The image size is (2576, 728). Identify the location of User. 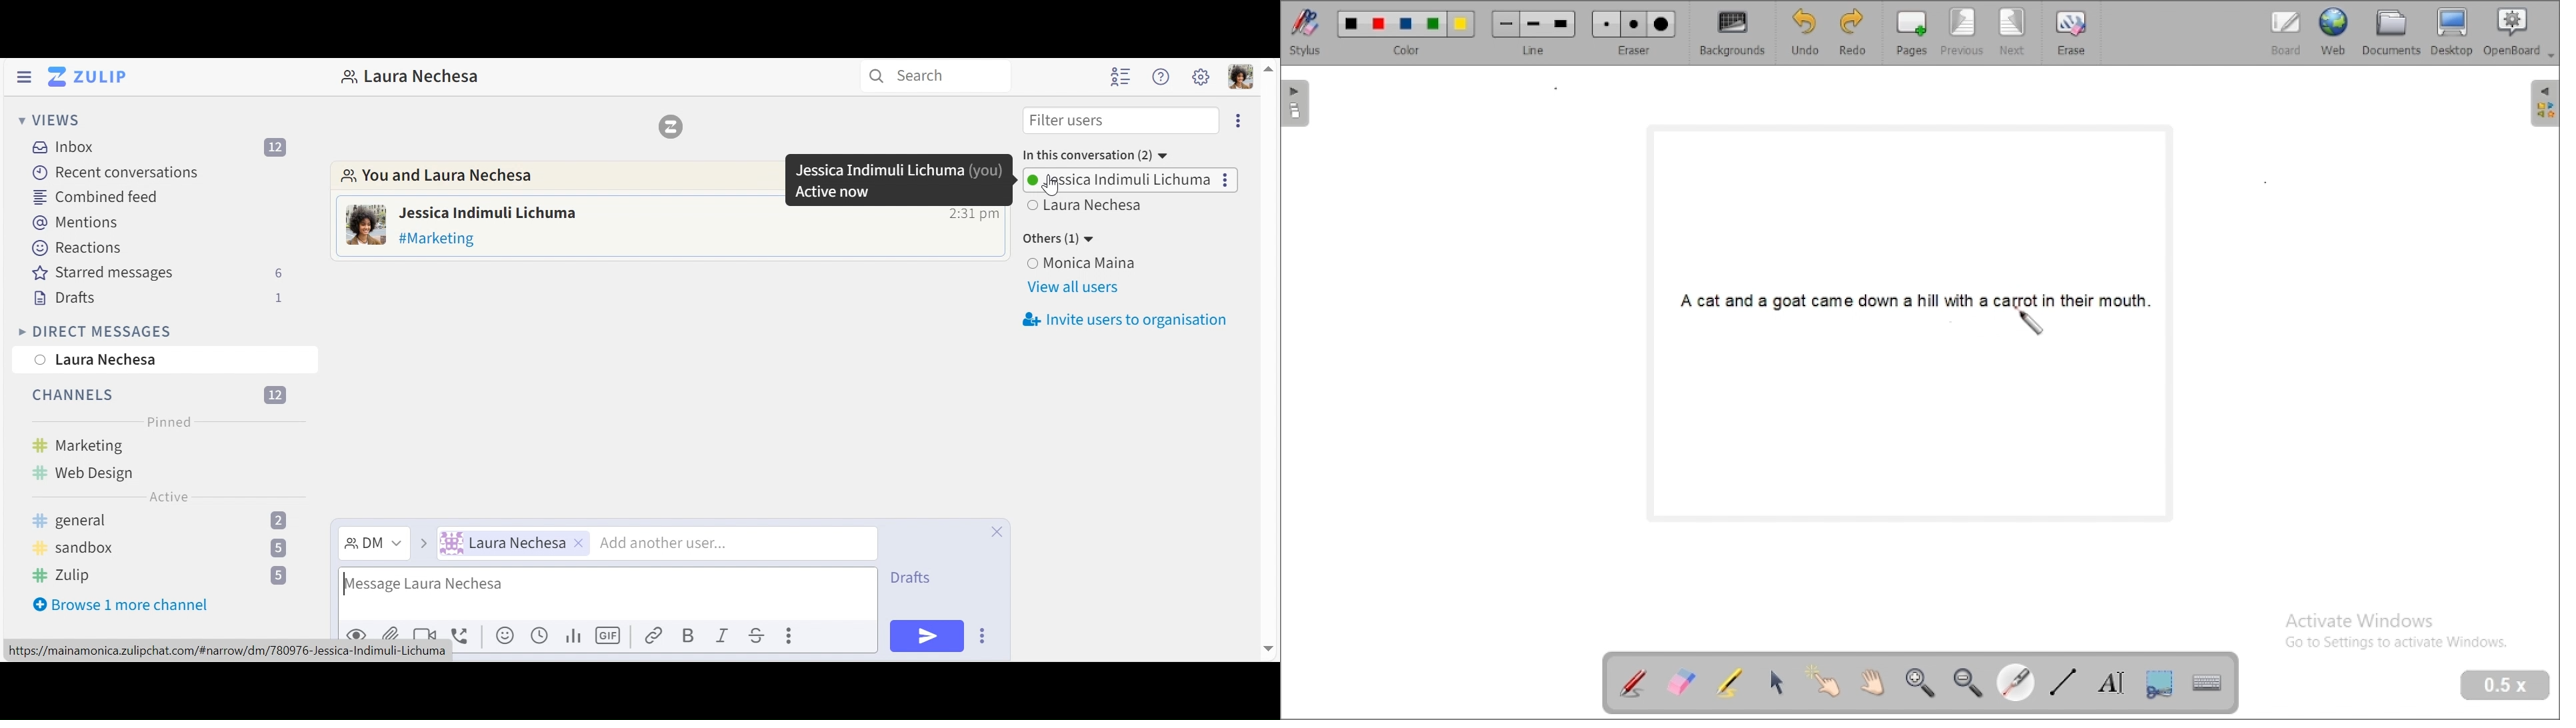
(1134, 263).